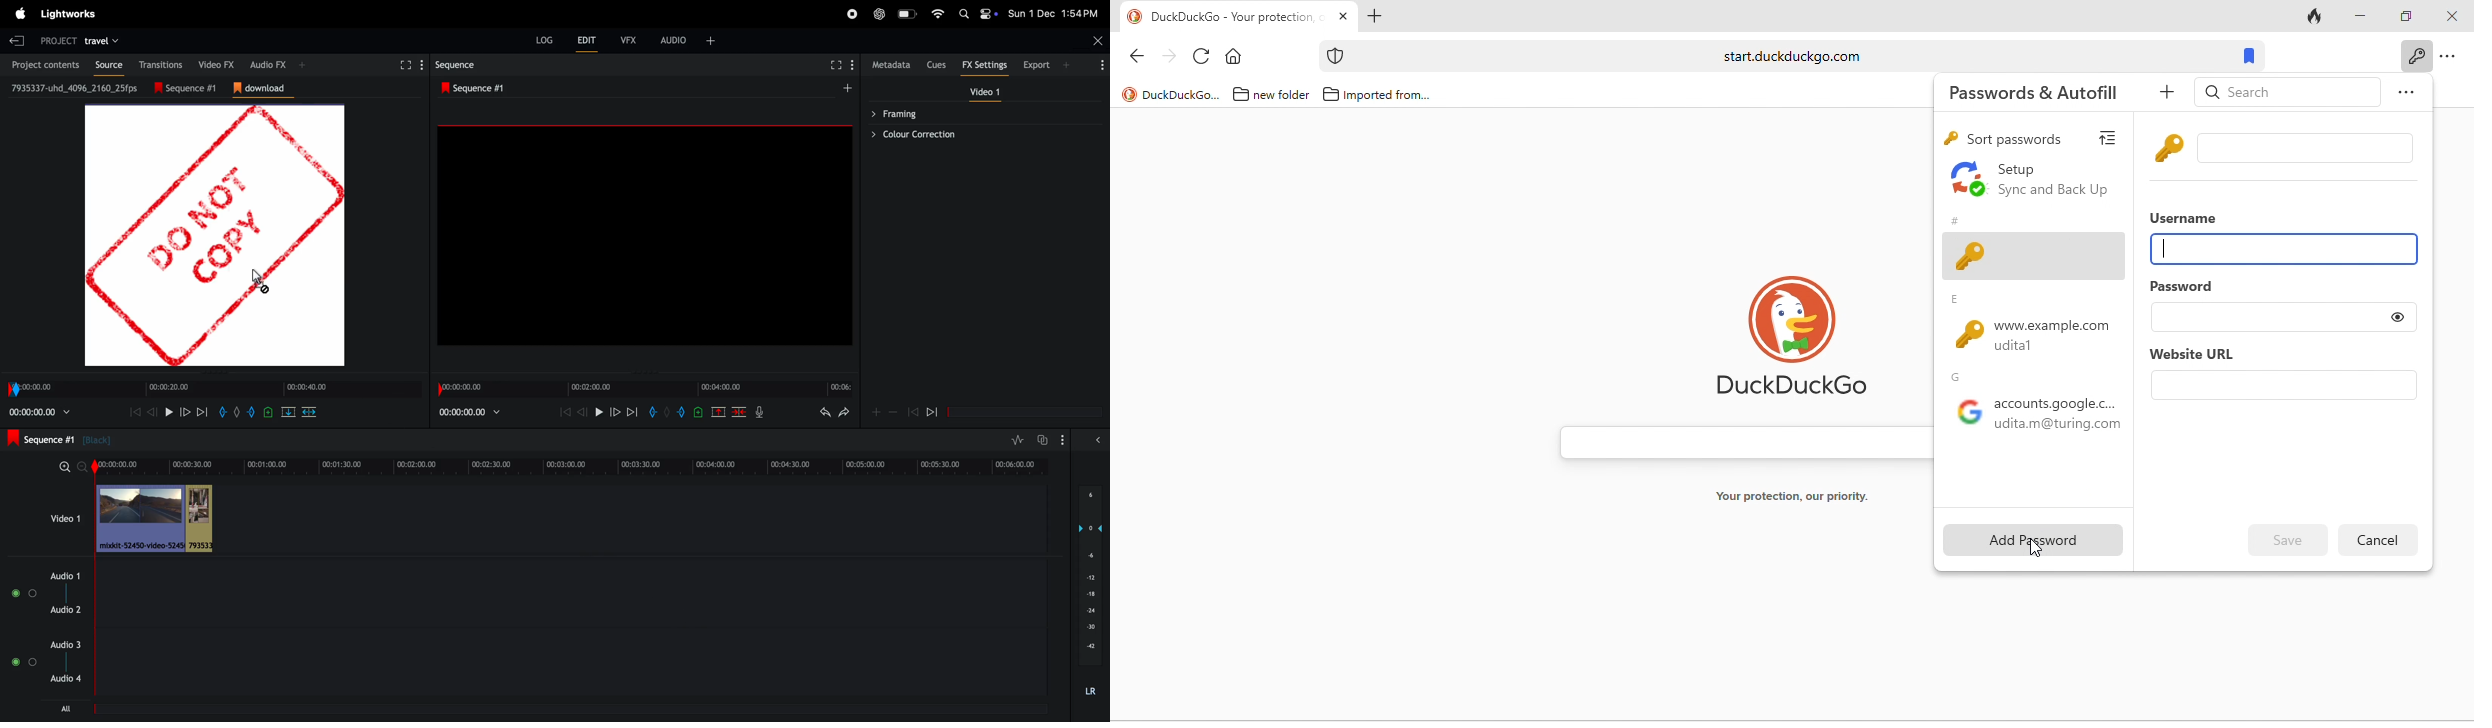 Image resolution: width=2492 pixels, height=728 pixels. What do you see at coordinates (214, 389) in the screenshot?
I see `time frame` at bounding box center [214, 389].